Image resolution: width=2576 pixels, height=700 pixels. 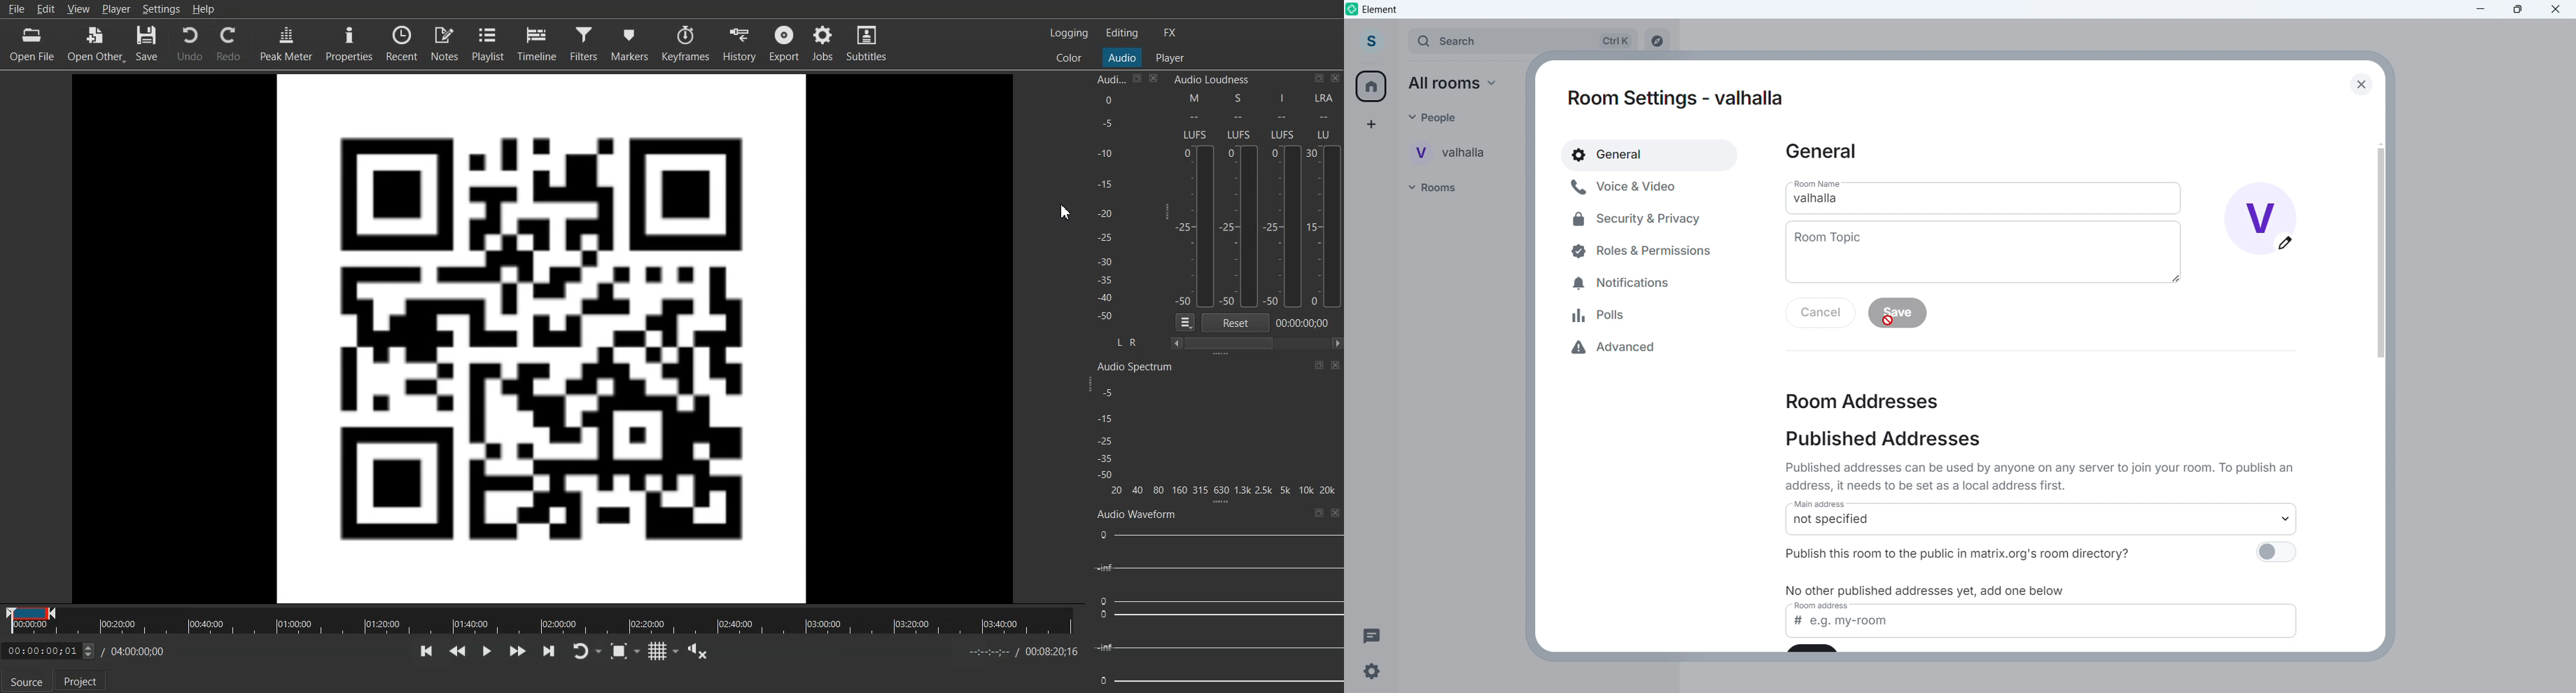 I want to click on Save, so click(x=149, y=44).